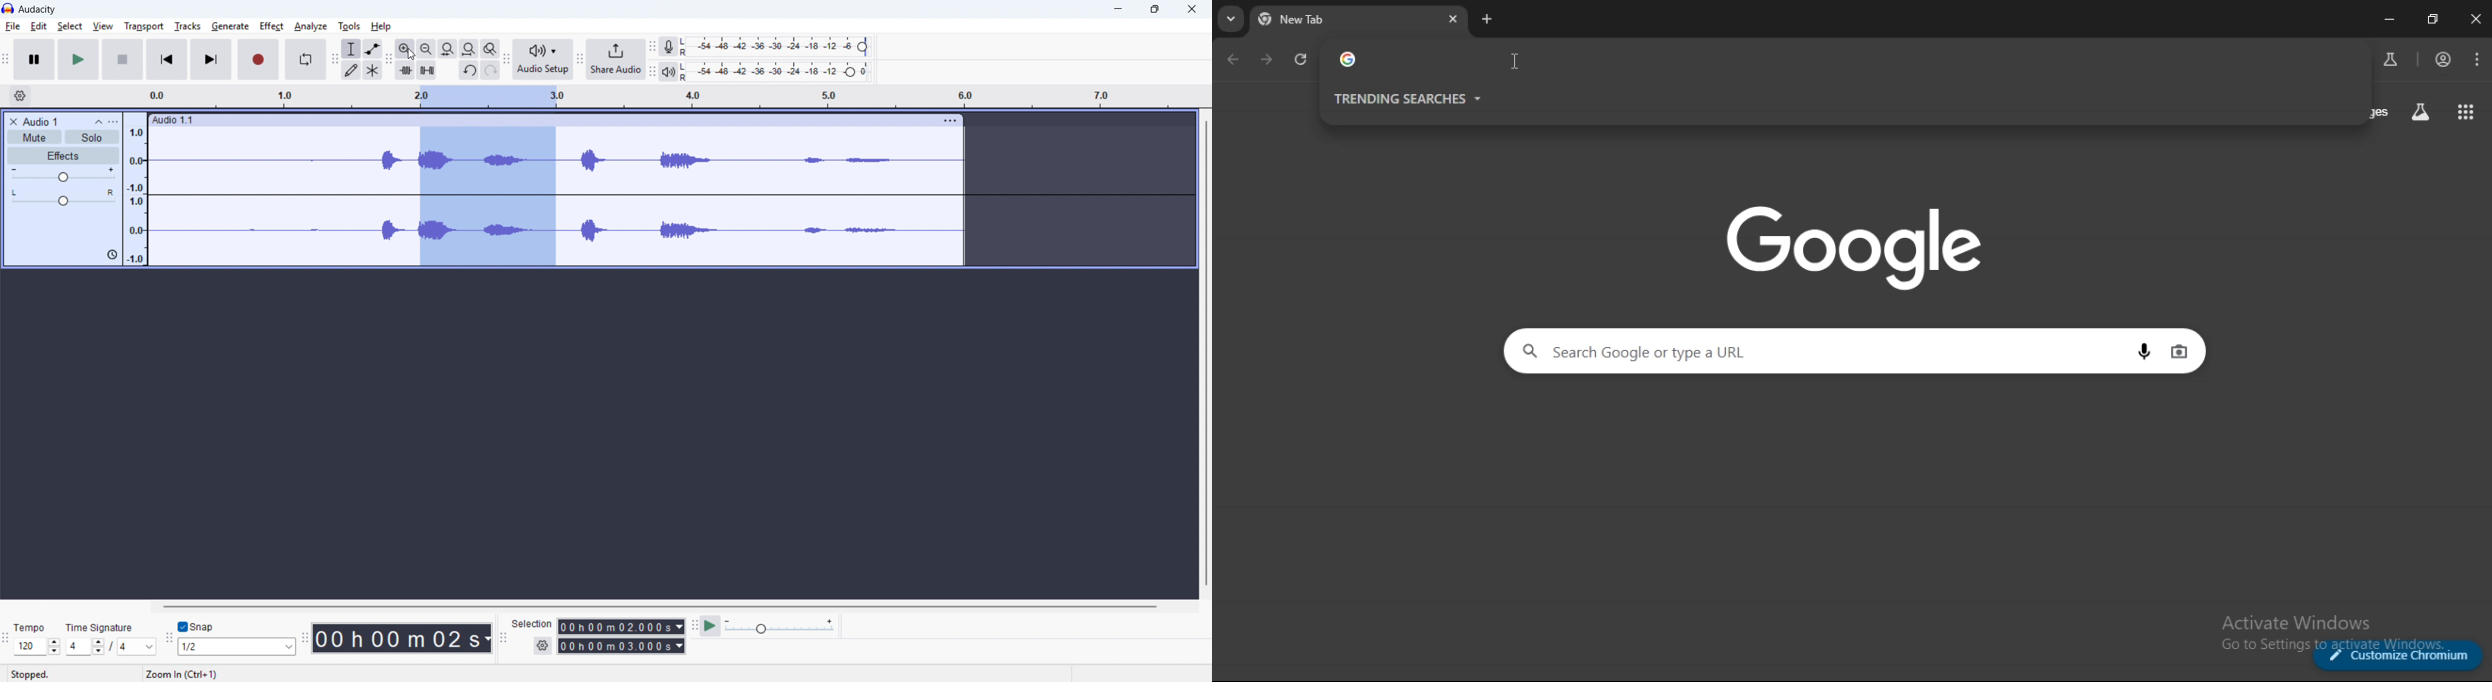  Describe the element at coordinates (404, 49) in the screenshot. I see `ZoZoom in` at that location.